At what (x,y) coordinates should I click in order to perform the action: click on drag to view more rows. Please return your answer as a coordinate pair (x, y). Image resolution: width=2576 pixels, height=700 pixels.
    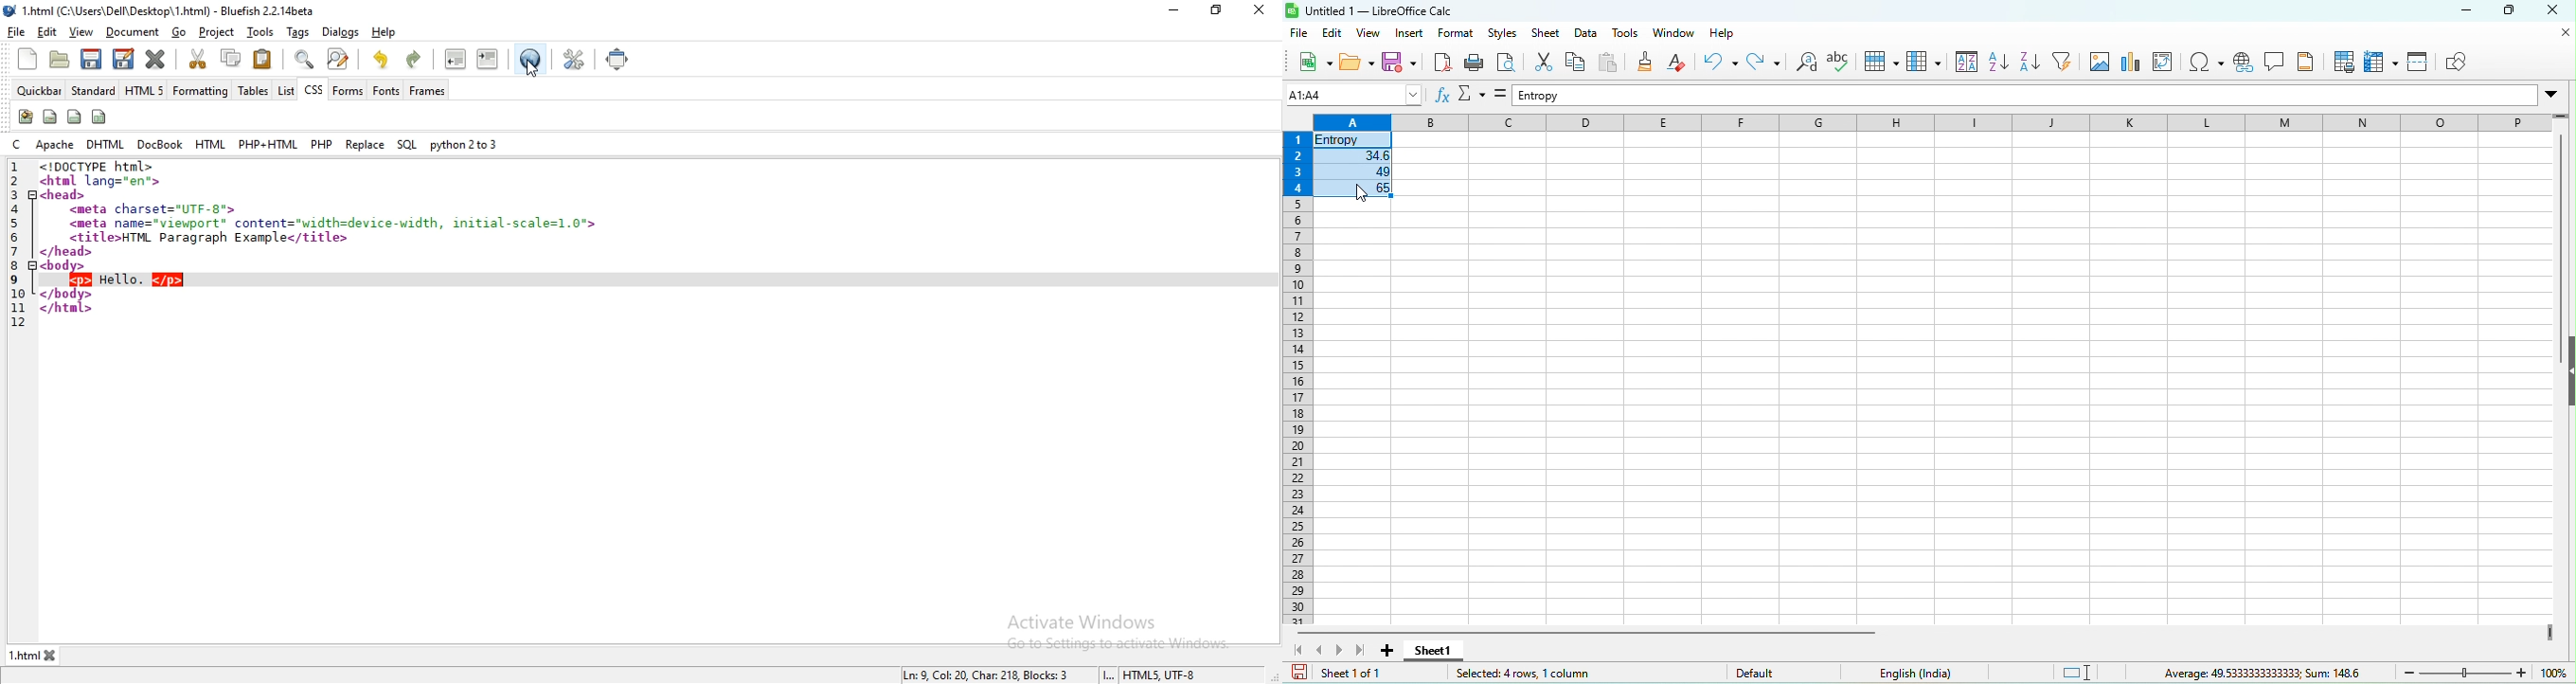
    Looking at the image, I should click on (2558, 116).